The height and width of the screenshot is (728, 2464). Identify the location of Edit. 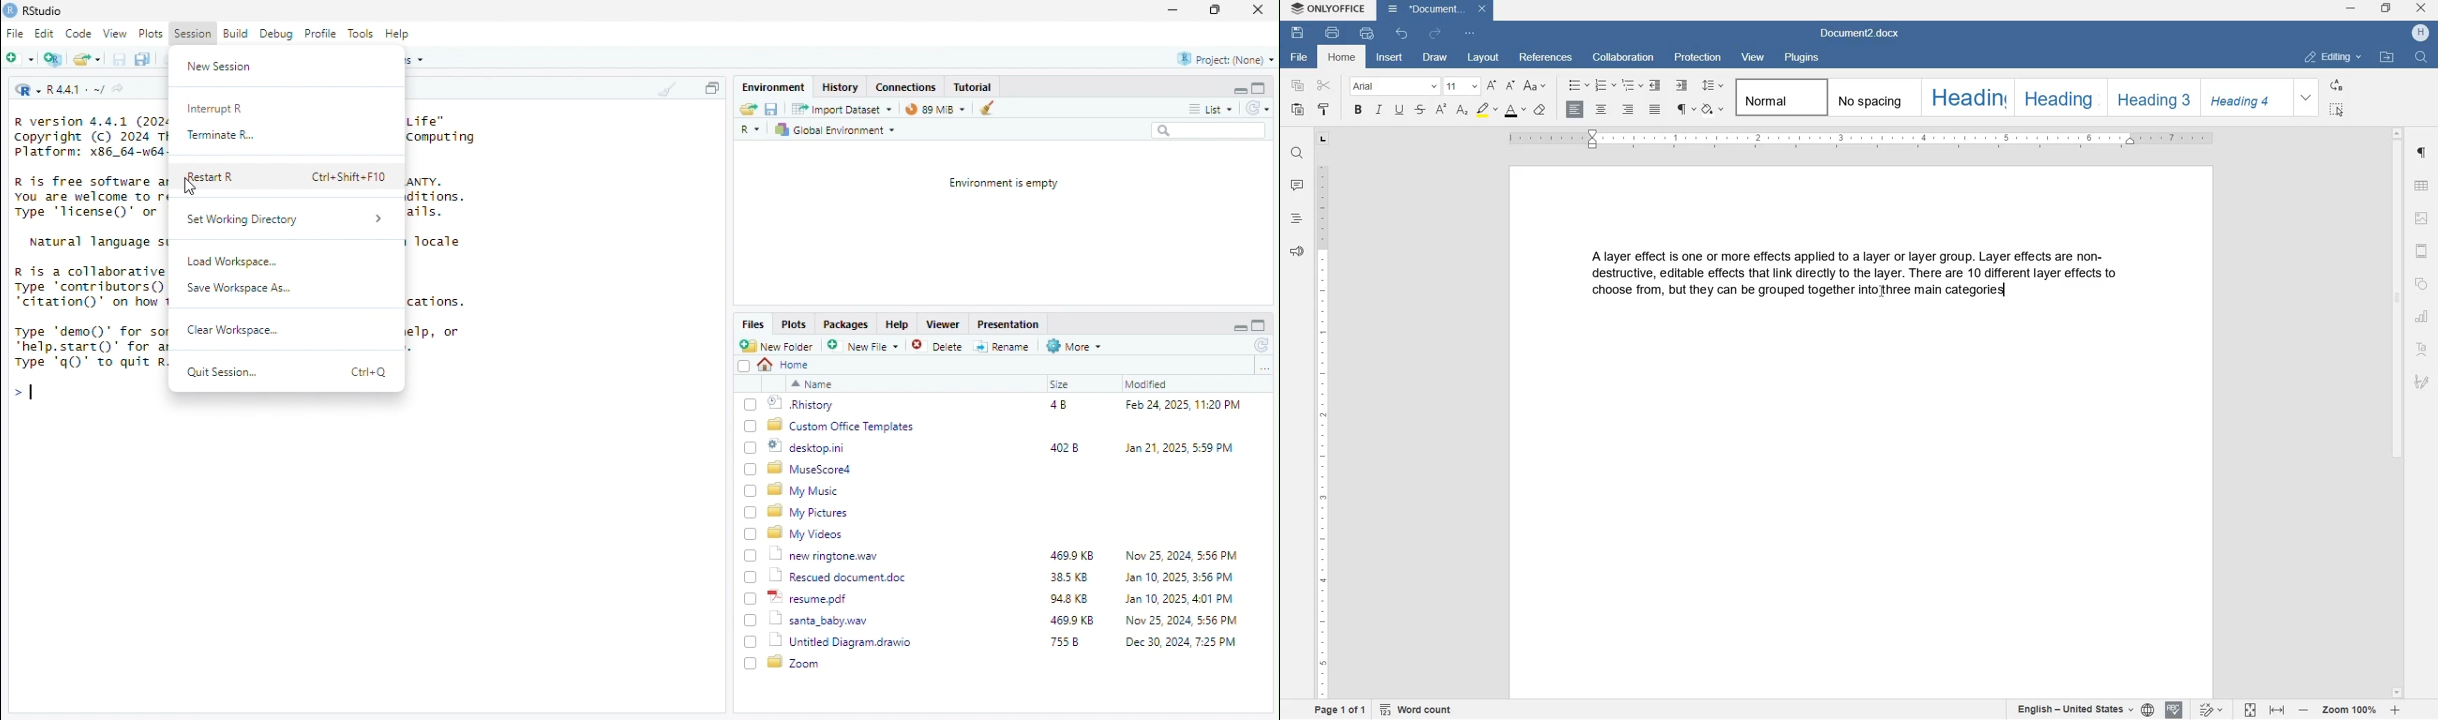
(45, 33).